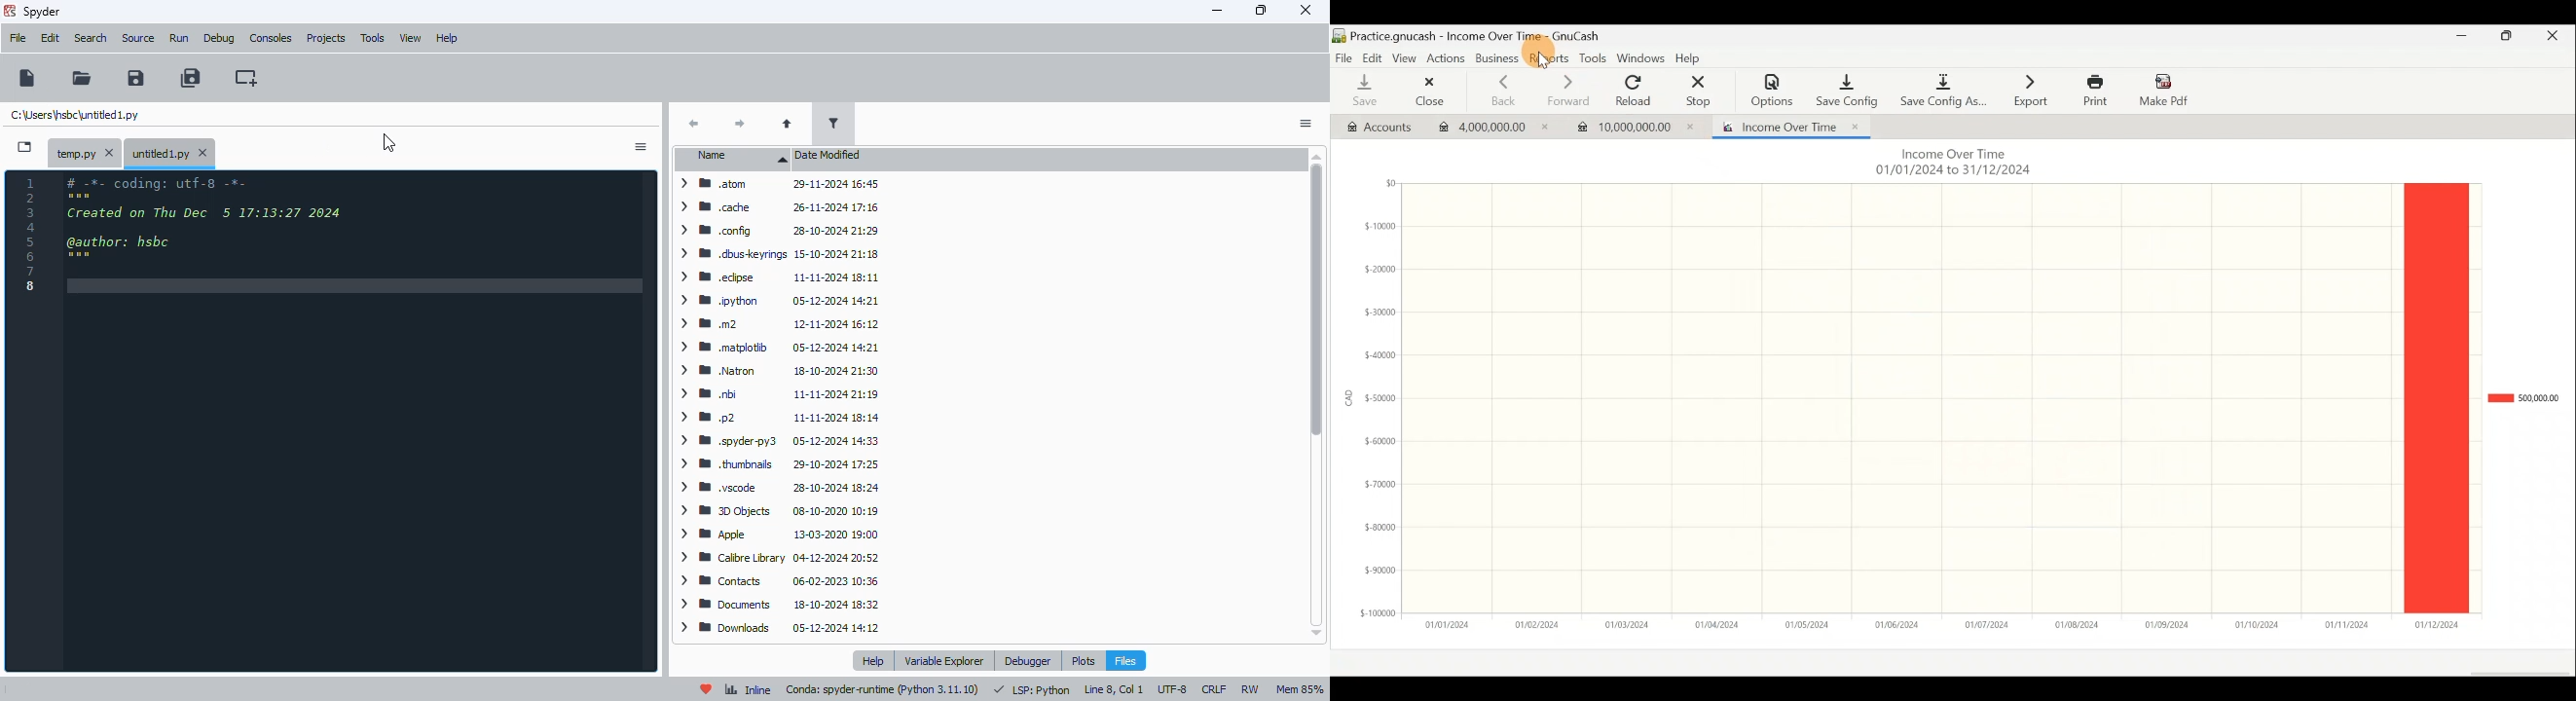 The image size is (2576, 728). I want to click on Chart legend, so click(2522, 398).